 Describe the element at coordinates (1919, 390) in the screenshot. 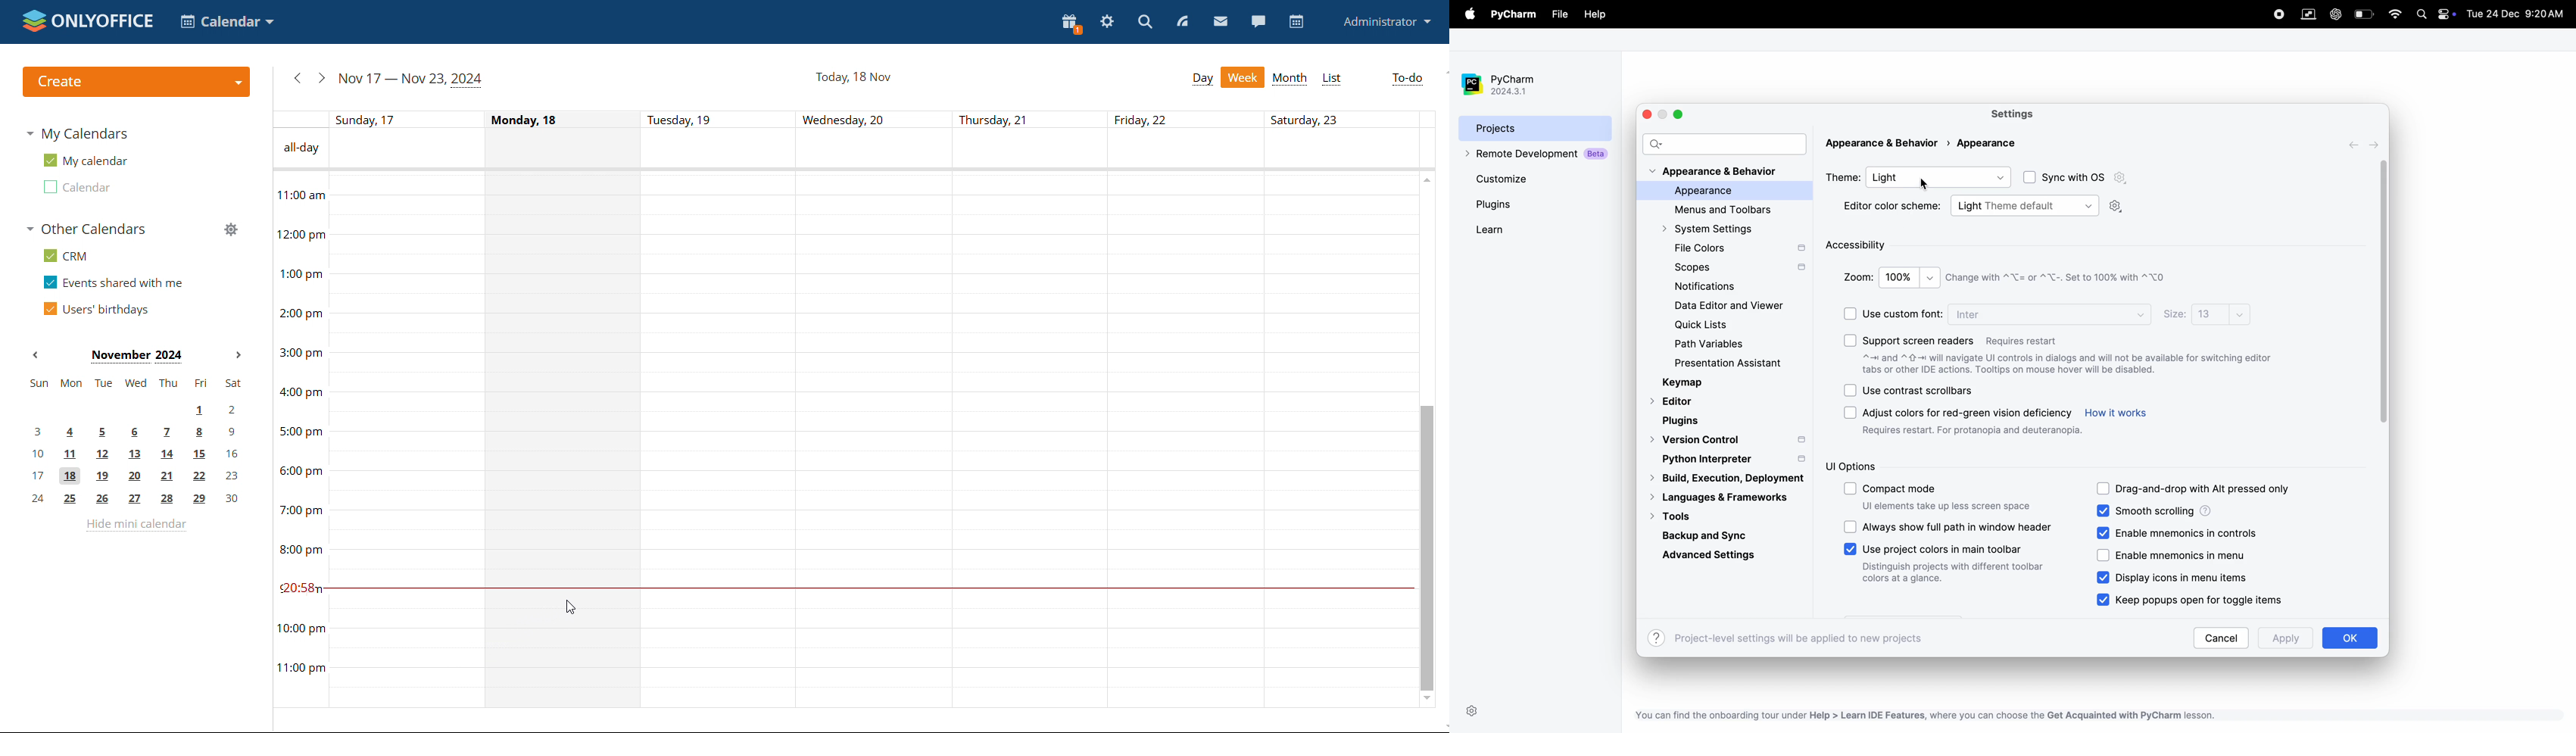

I see `use contrast scrollbars` at that location.